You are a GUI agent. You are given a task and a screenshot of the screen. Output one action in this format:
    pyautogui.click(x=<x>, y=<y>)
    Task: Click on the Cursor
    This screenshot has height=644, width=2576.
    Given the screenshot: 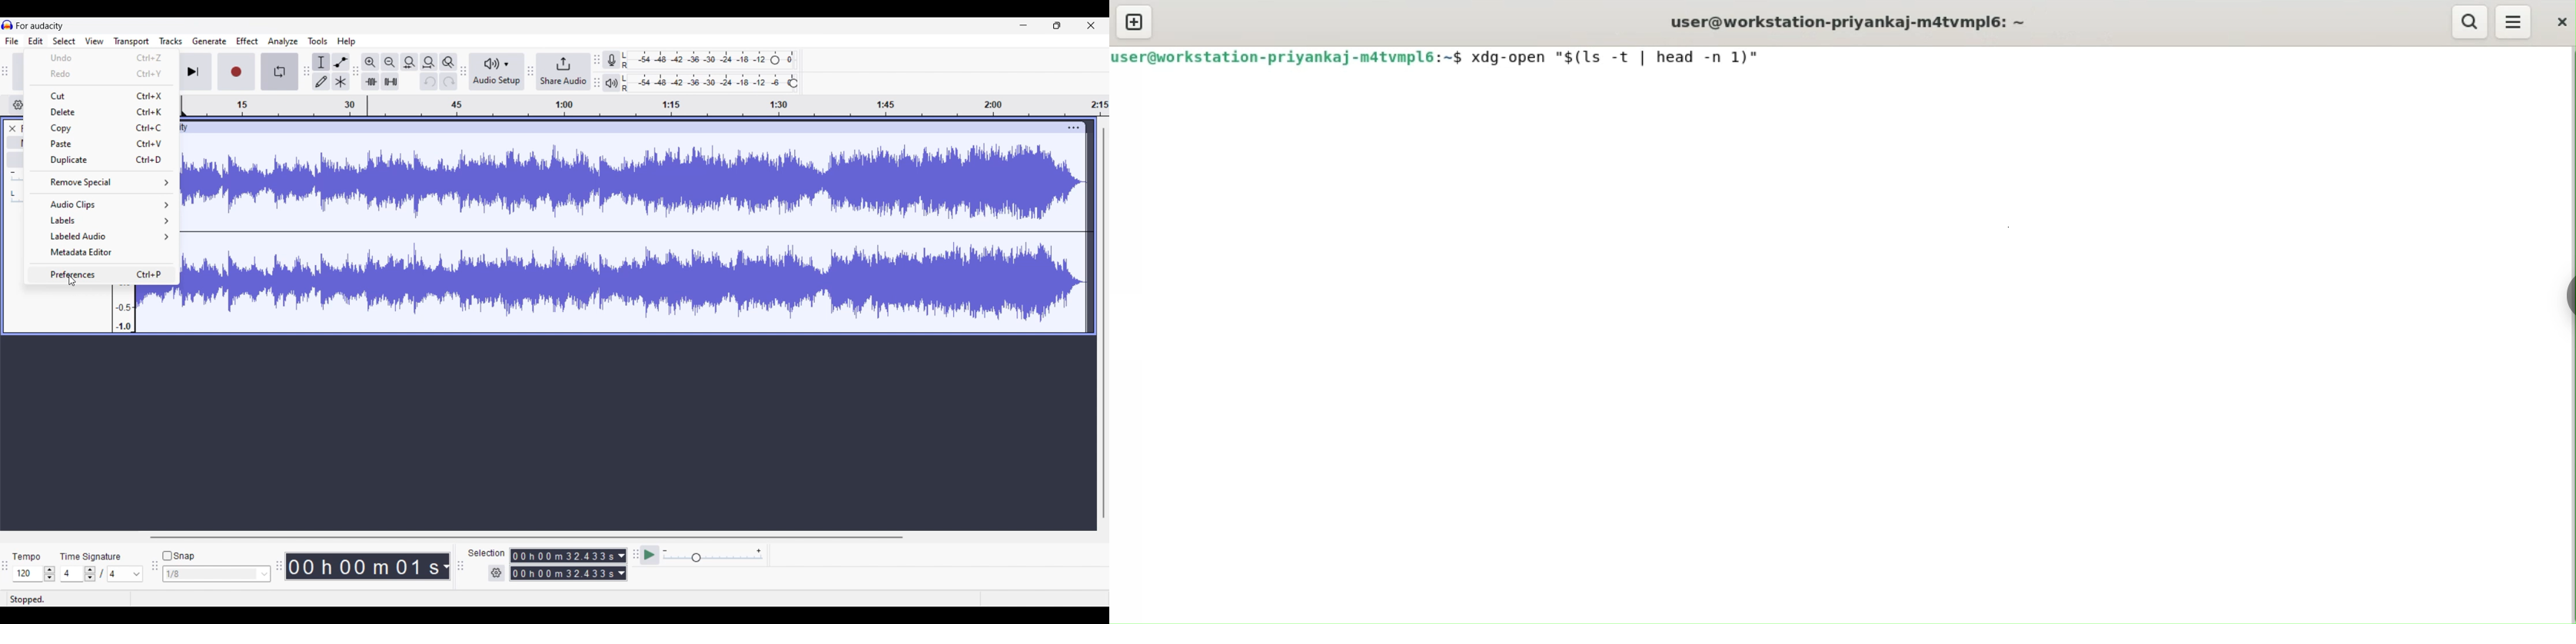 What is the action you would take?
    pyautogui.click(x=72, y=281)
    